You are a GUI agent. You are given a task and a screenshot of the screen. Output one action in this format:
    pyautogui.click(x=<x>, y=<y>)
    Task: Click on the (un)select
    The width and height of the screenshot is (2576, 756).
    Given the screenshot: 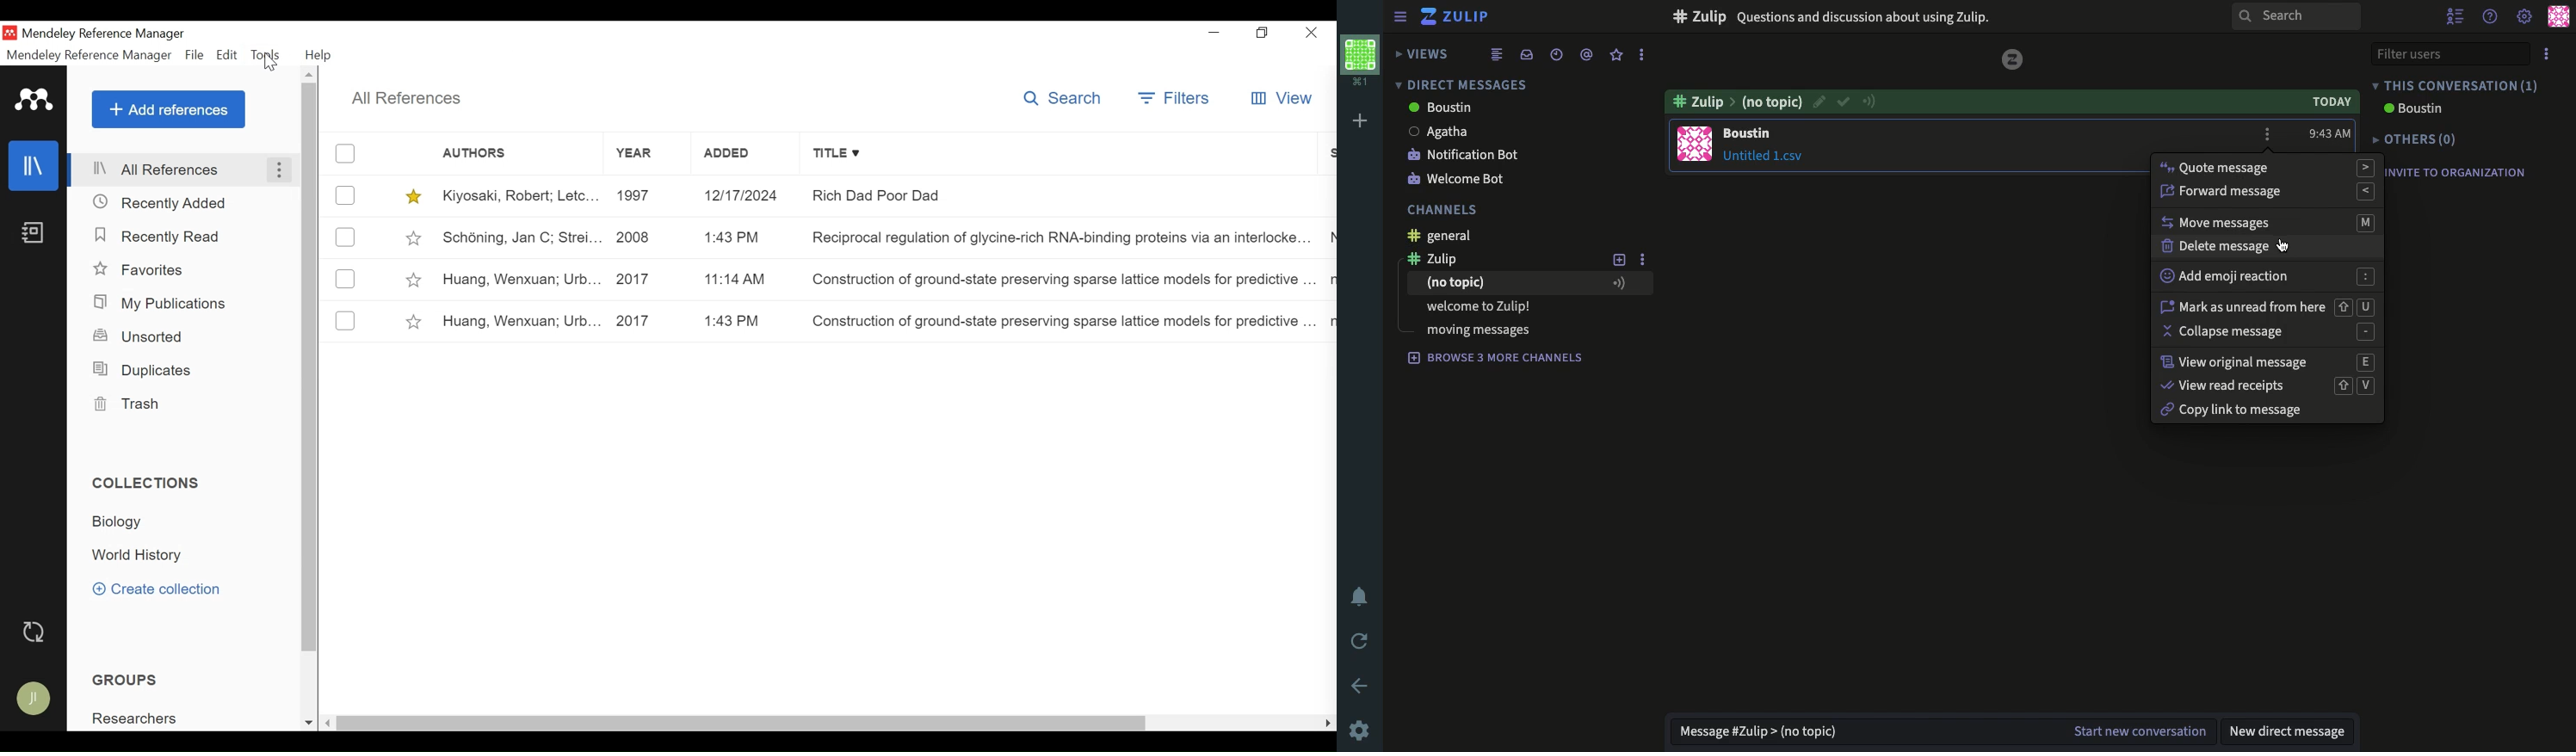 What is the action you would take?
    pyautogui.click(x=345, y=195)
    